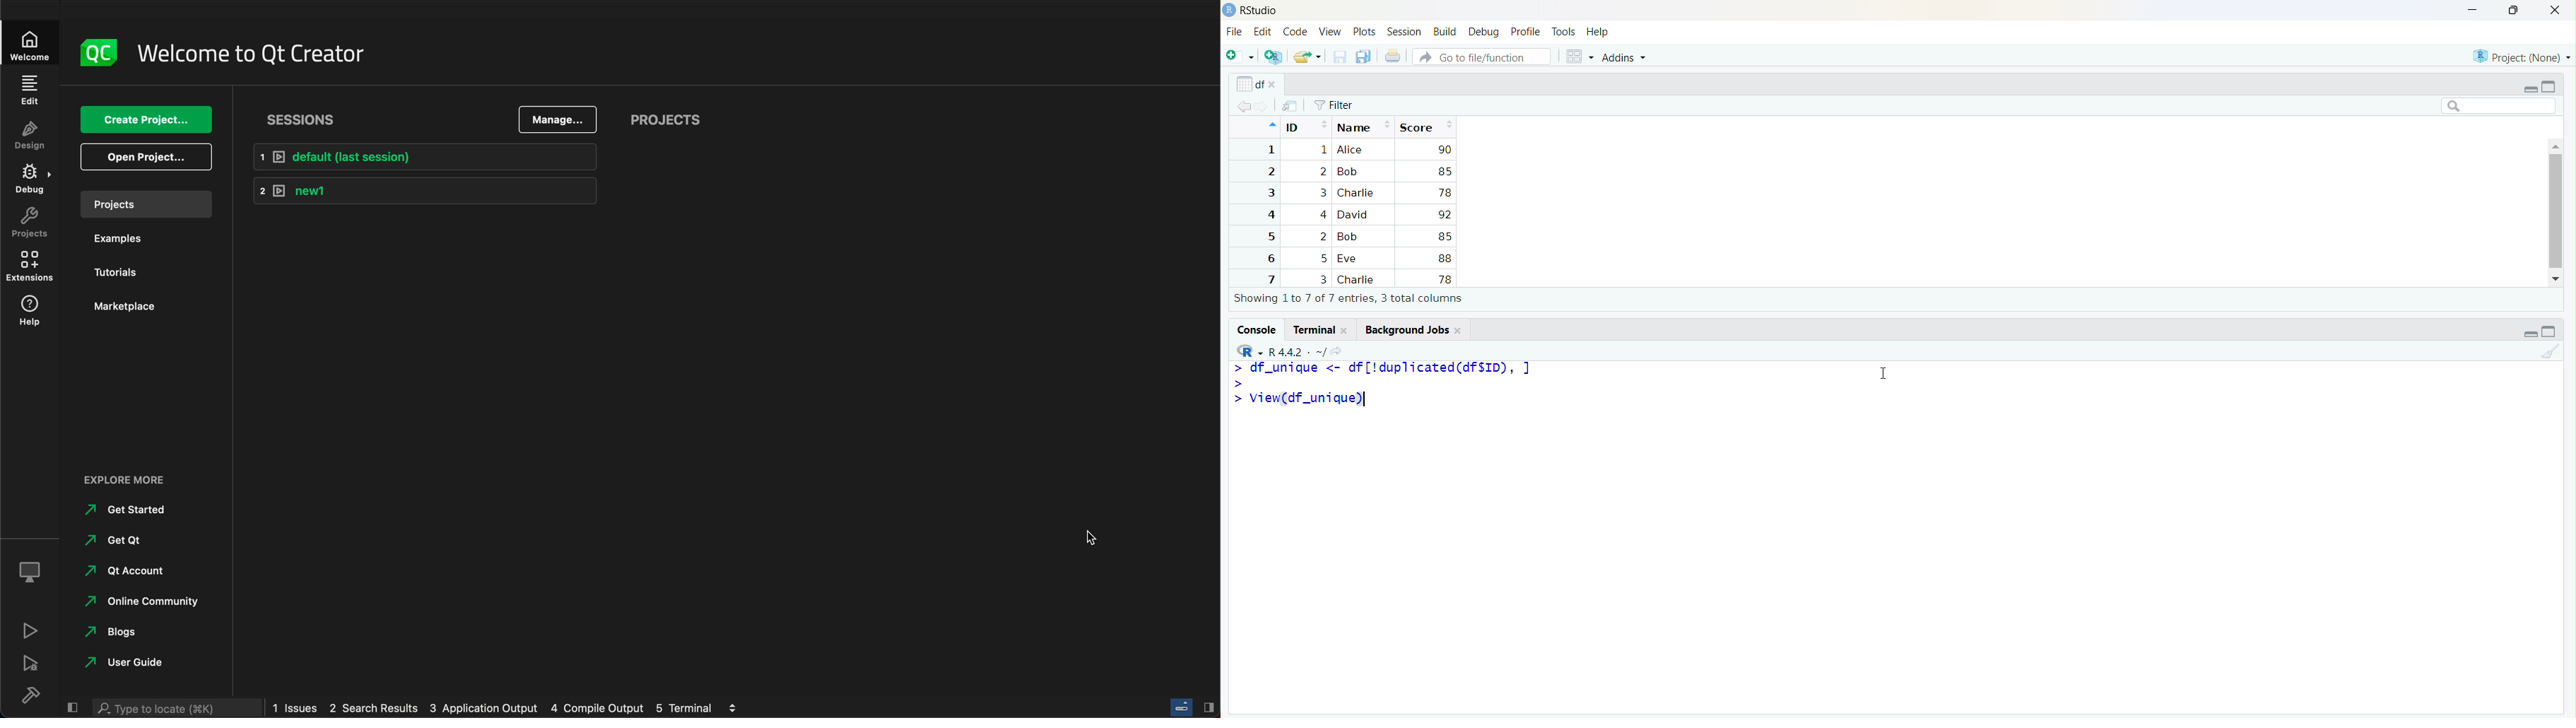  What do you see at coordinates (1249, 351) in the screenshot?
I see `RStudio menu` at bounding box center [1249, 351].